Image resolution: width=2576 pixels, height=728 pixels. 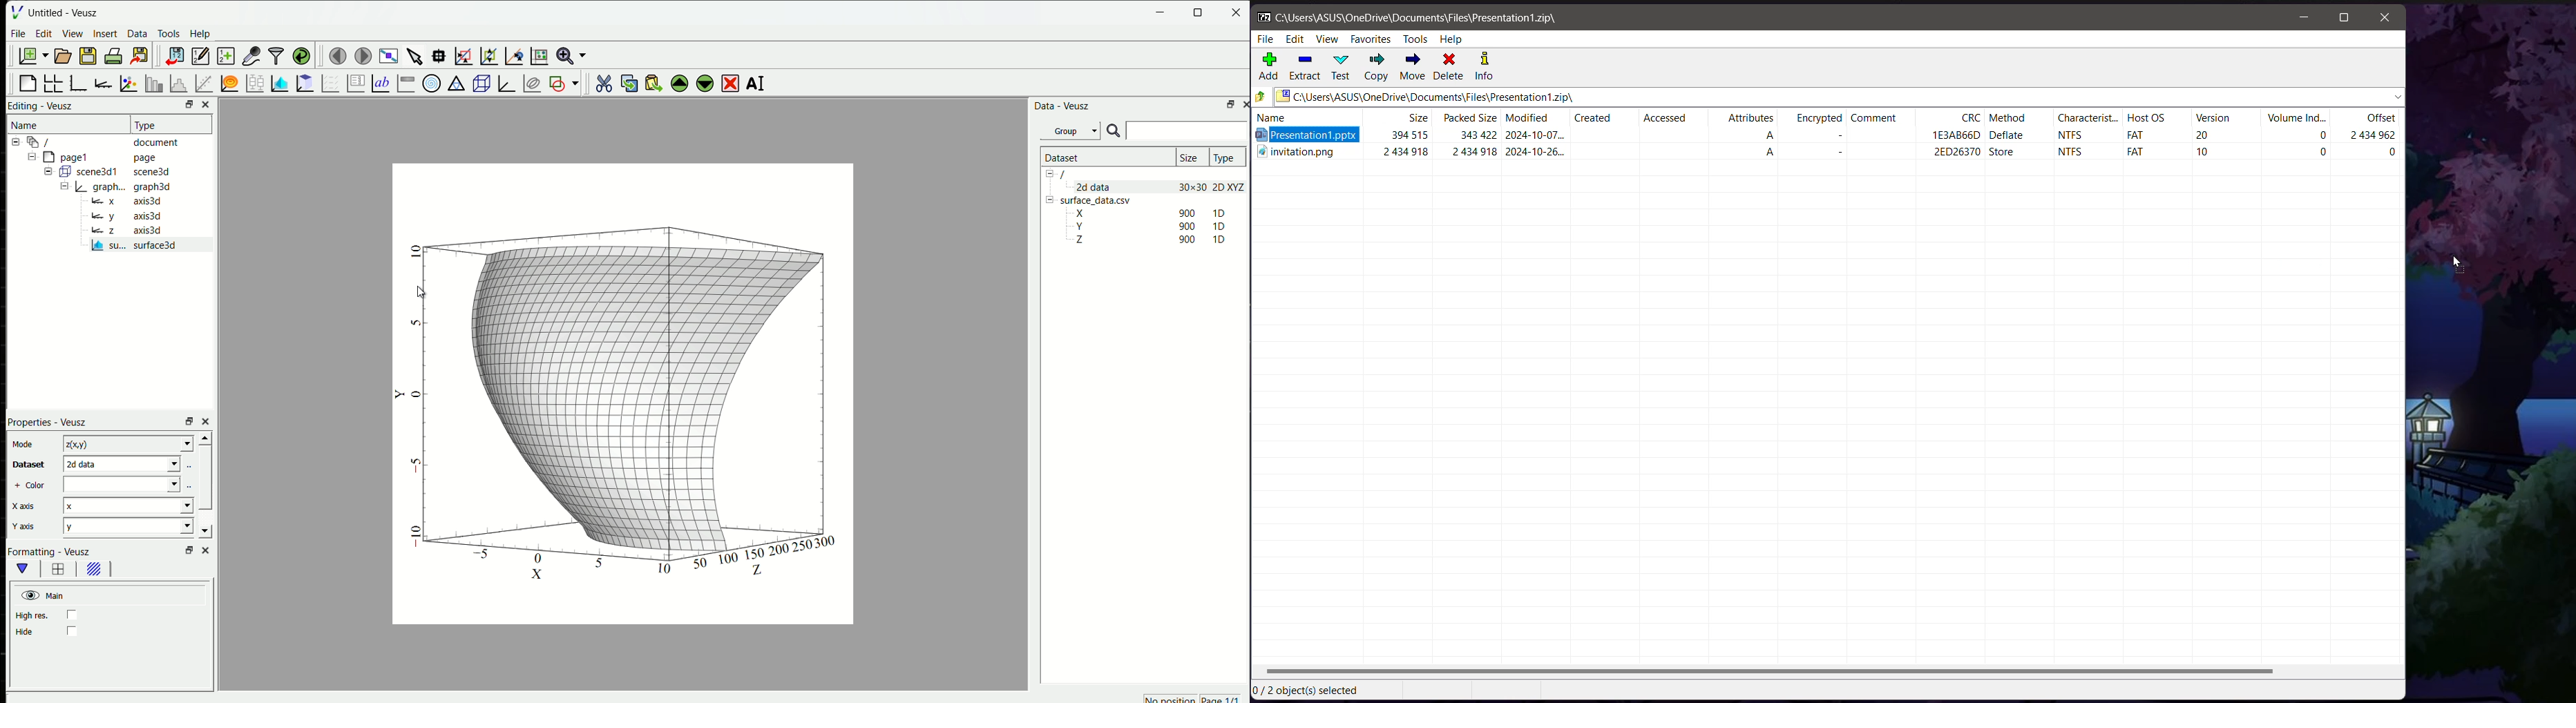 What do you see at coordinates (74, 33) in the screenshot?
I see `View` at bounding box center [74, 33].